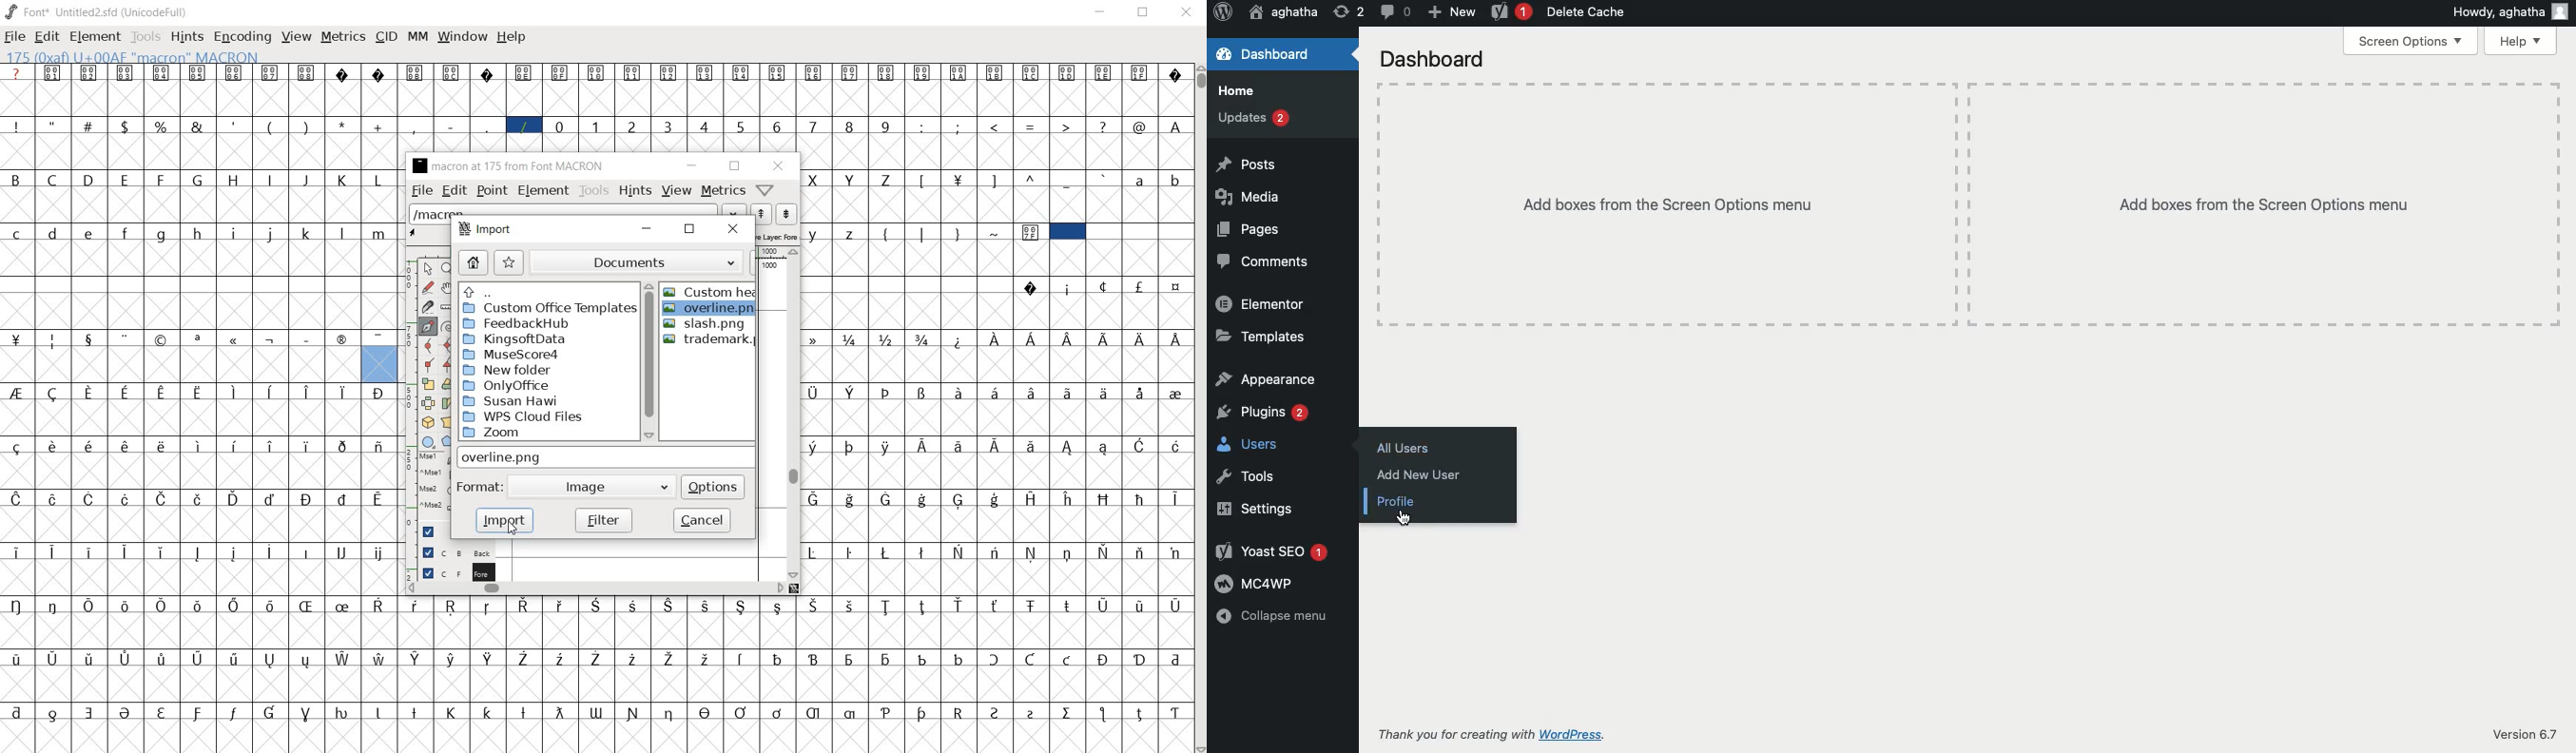 This screenshot has height=756, width=2576. I want to click on Symbol, so click(15, 659).